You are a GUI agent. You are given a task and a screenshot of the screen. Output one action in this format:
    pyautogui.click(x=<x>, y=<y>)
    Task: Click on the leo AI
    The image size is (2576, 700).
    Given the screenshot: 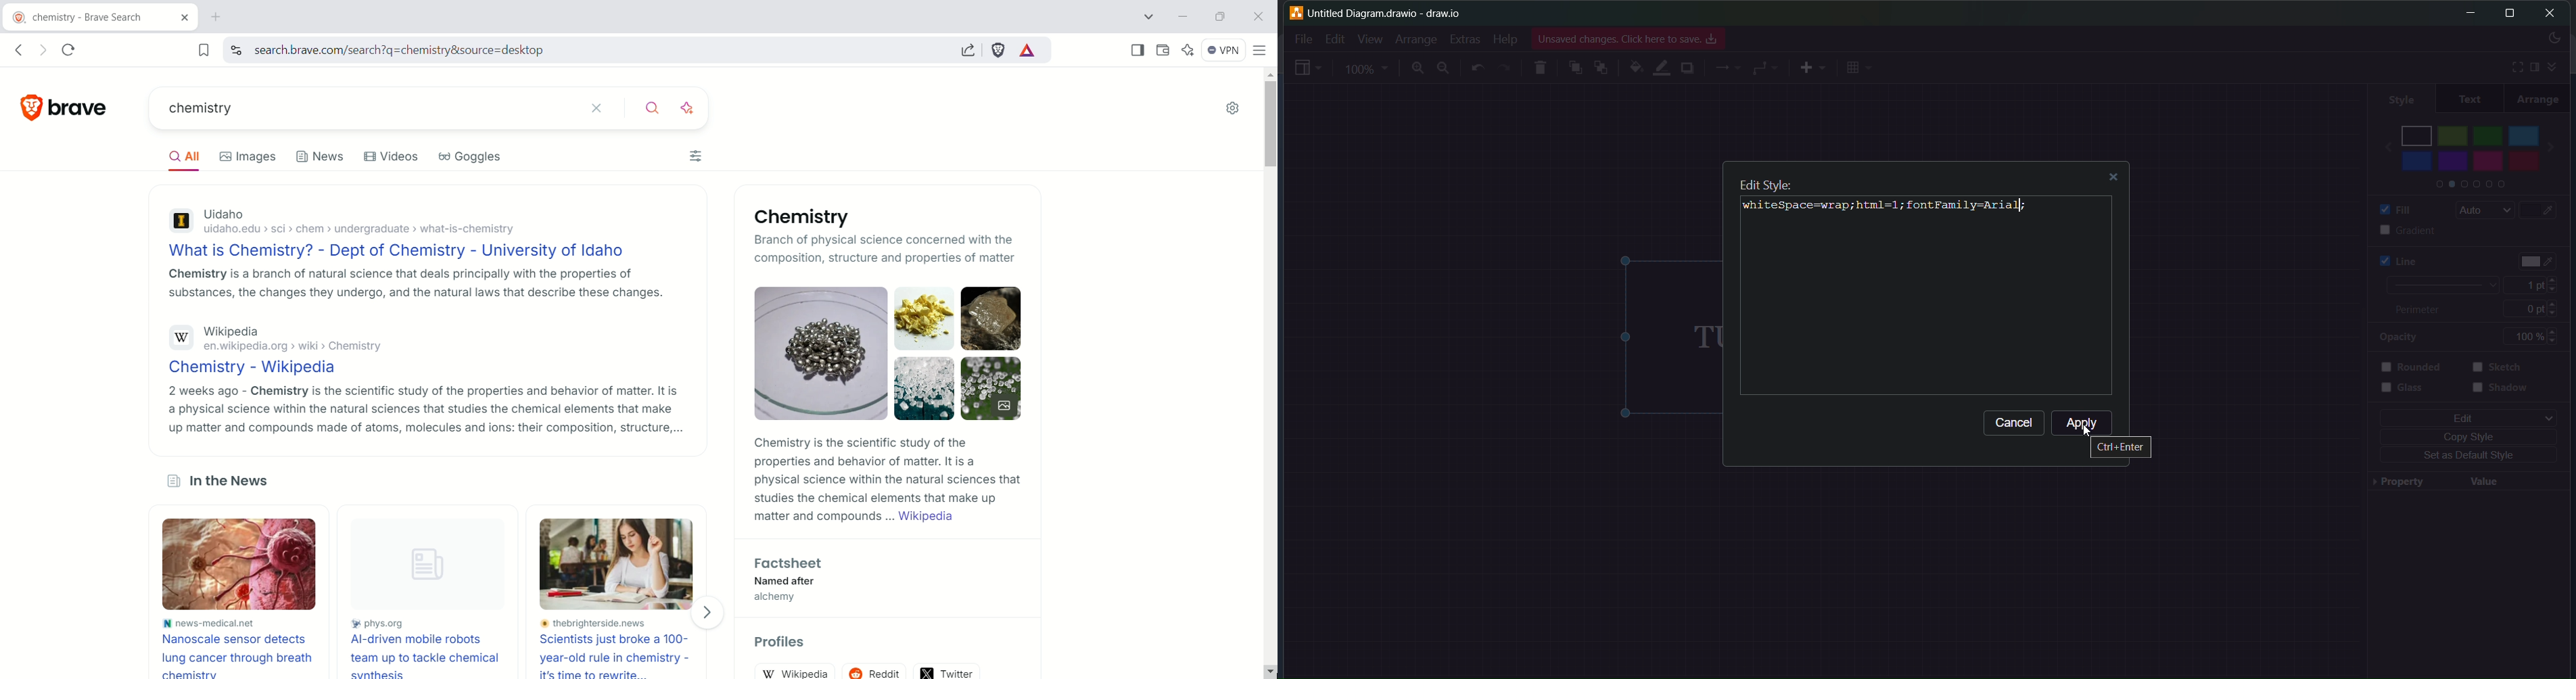 What is the action you would take?
    pyautogui.click(x=1188, y=50)
    